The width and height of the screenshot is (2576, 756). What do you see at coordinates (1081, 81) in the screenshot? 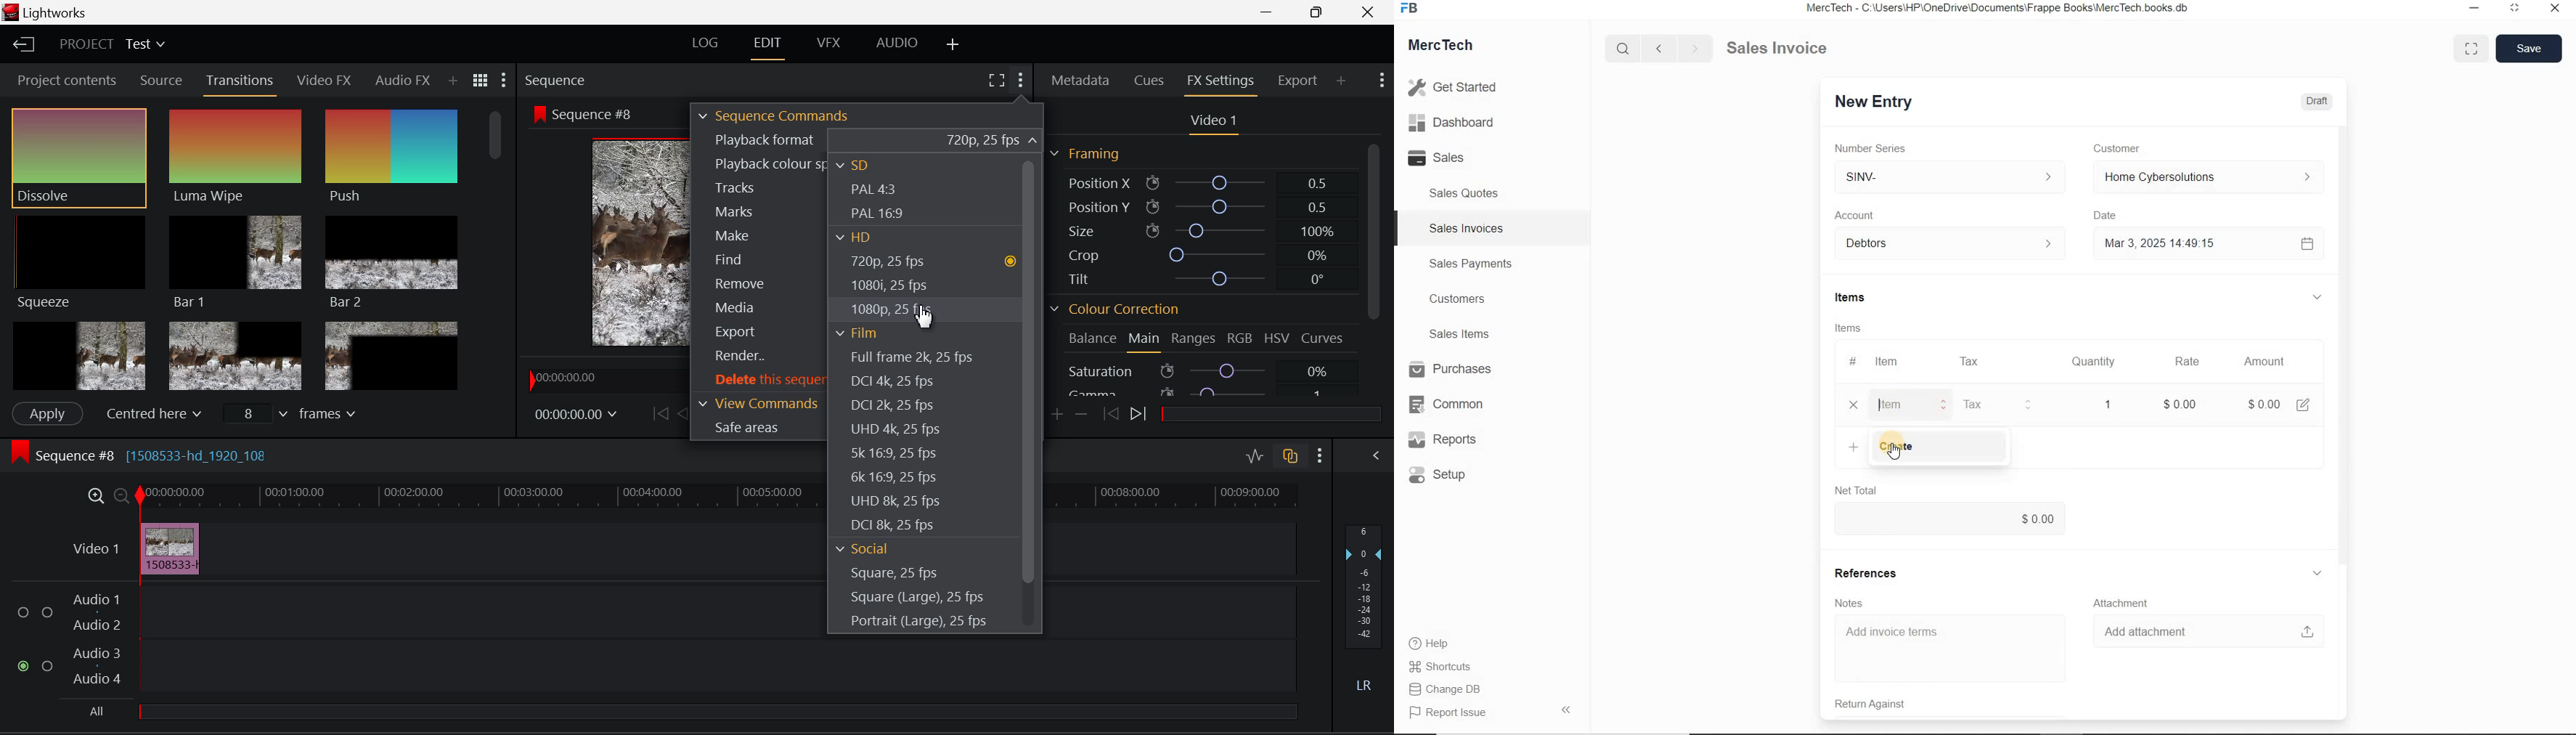
I see `Metadata` at bounding box center [1081, 81].